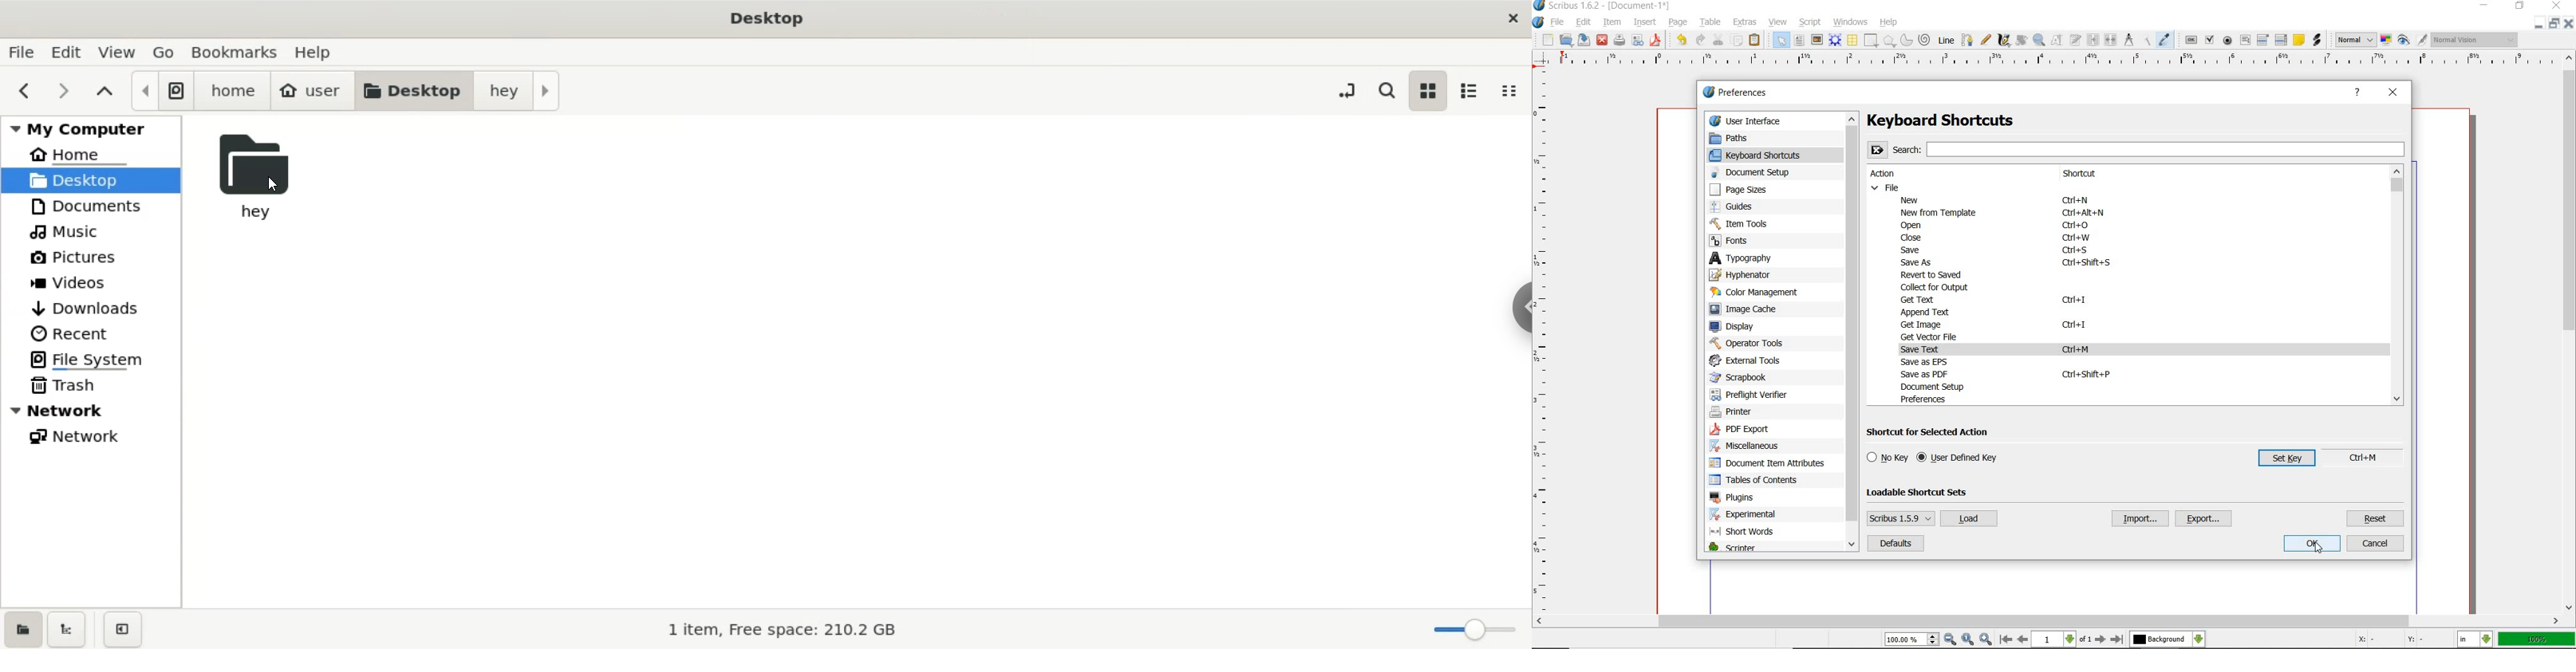 This screenshot has height=672, width=2576. Describe the element at coordinates (1637, 42) in the screenshot. I see `` at that location.